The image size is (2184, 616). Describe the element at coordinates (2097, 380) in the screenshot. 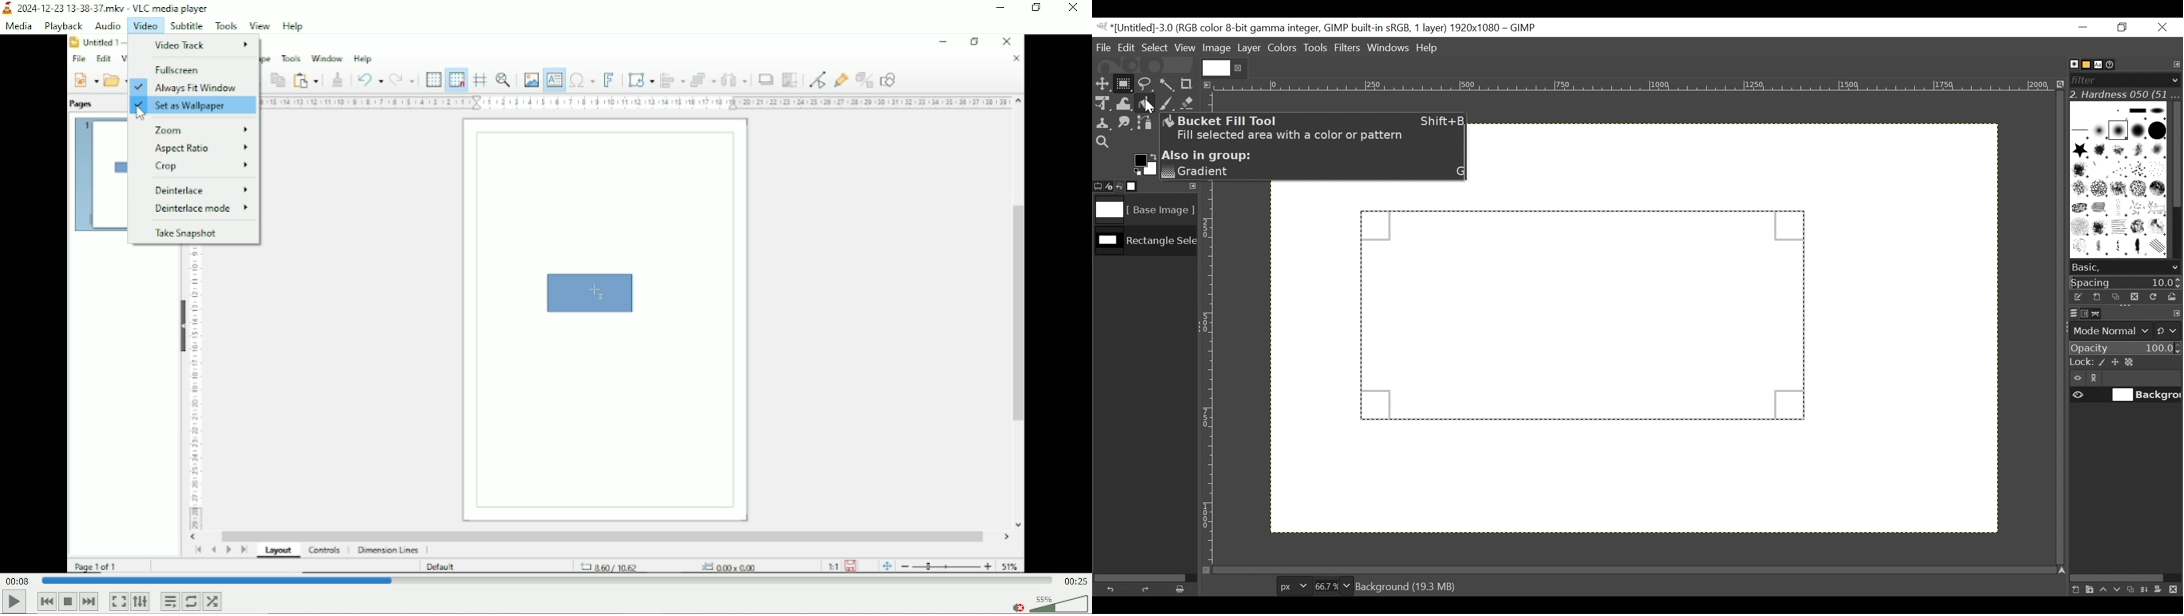

I see `link/unlink item` at that location.